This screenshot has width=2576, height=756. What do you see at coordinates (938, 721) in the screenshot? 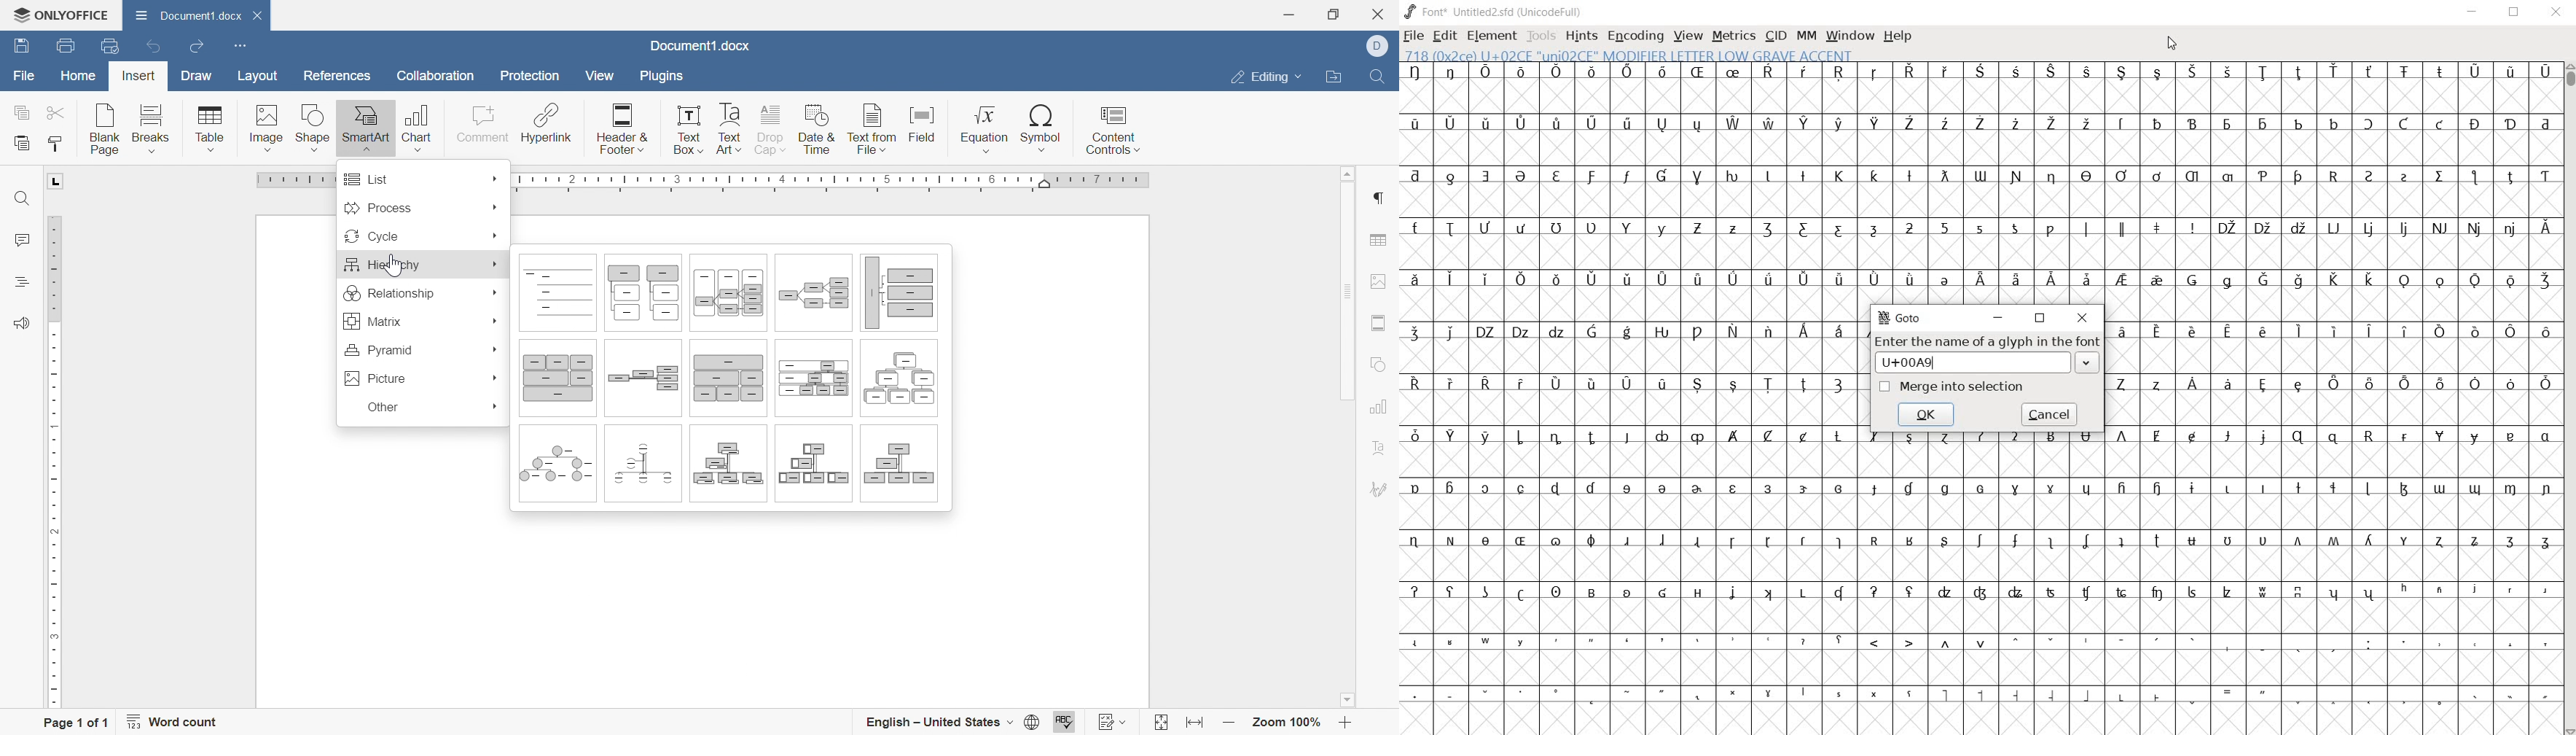
I see `English - United States` at bounding box center [938, 721].